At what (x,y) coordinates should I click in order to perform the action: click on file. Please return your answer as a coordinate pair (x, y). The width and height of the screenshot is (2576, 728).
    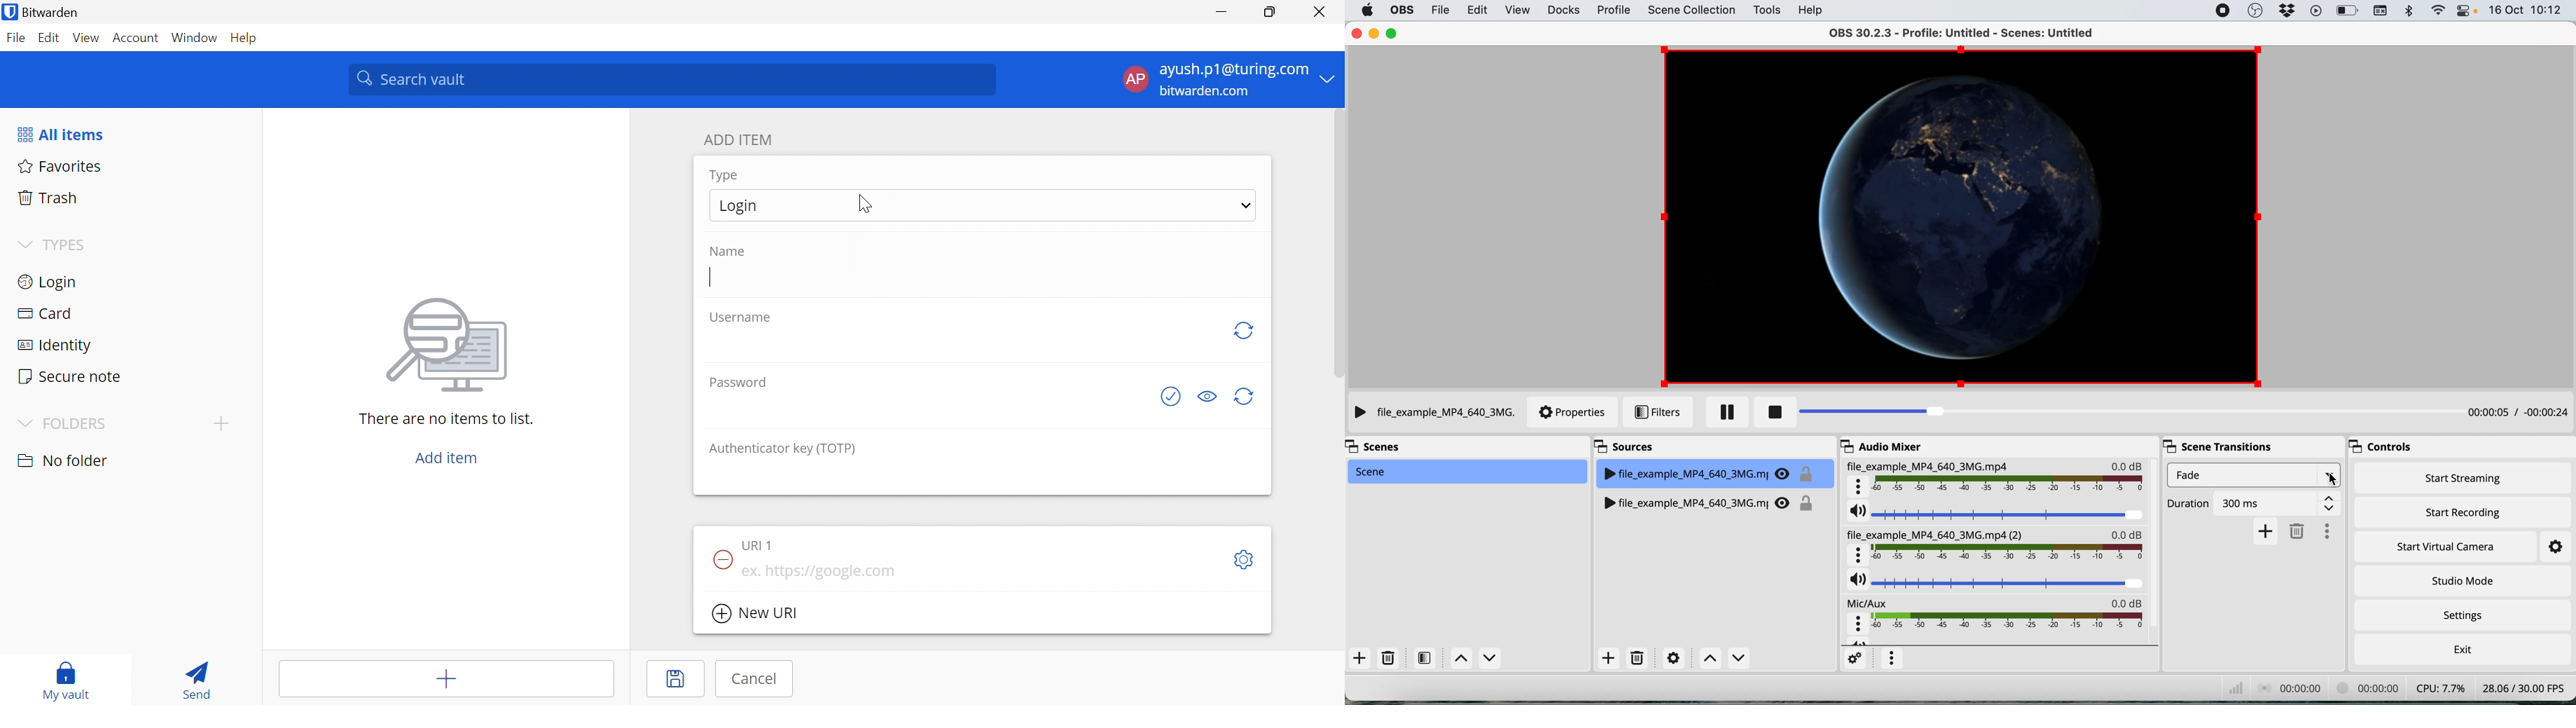
    Looking at the image, I should click on (1444, 9).